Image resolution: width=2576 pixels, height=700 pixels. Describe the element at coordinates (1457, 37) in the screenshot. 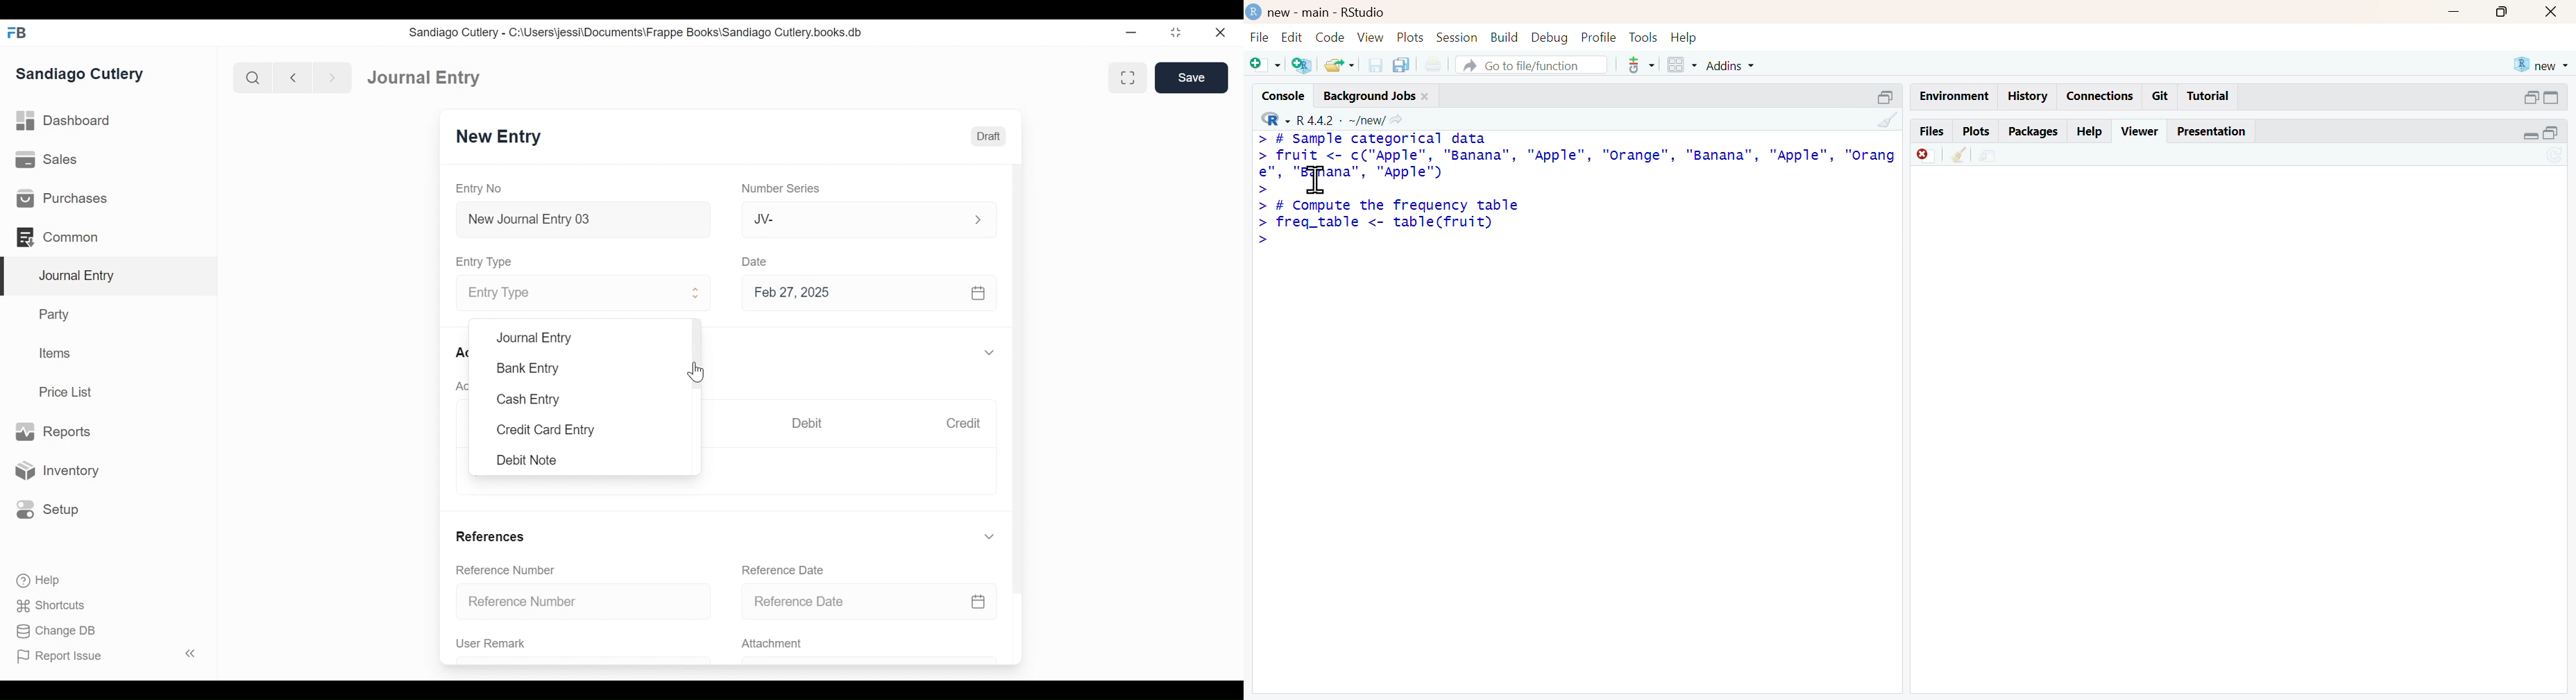

I see `session` at that location.